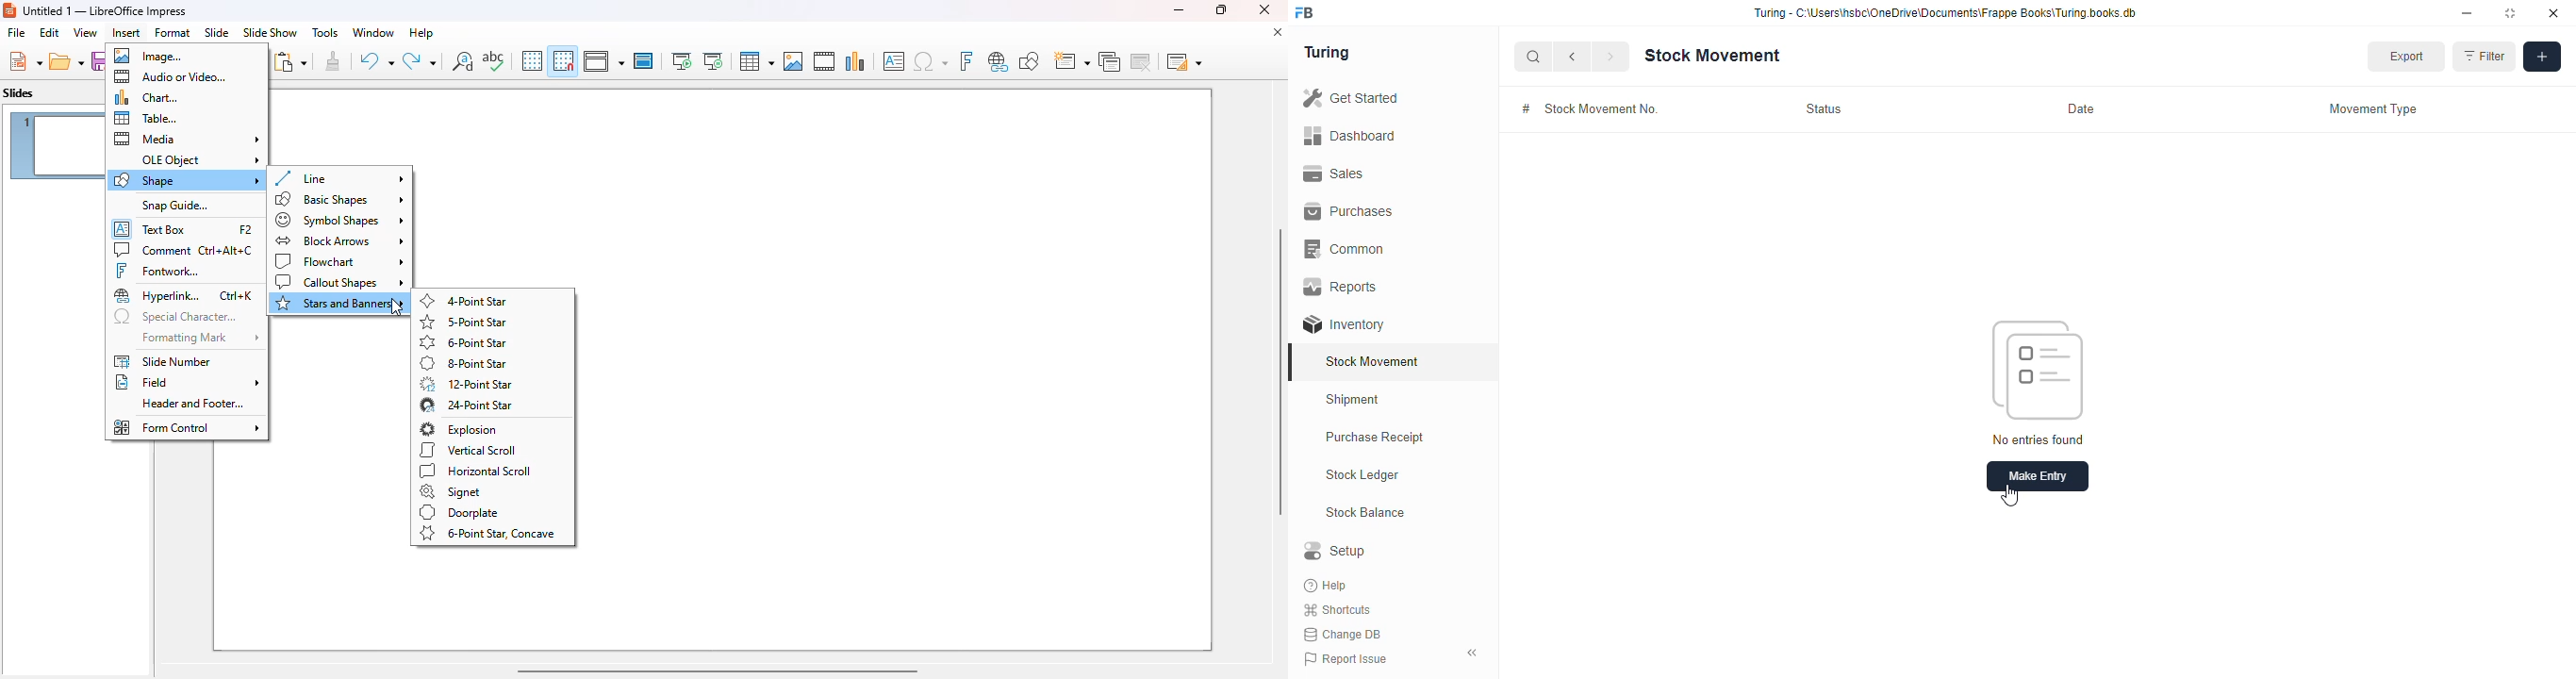 The width and height of the screenshot is (2576, 700). What do you see at coordinates (49, 32) in the screenshot?
I see `edit` at bounding box center [49, 32].